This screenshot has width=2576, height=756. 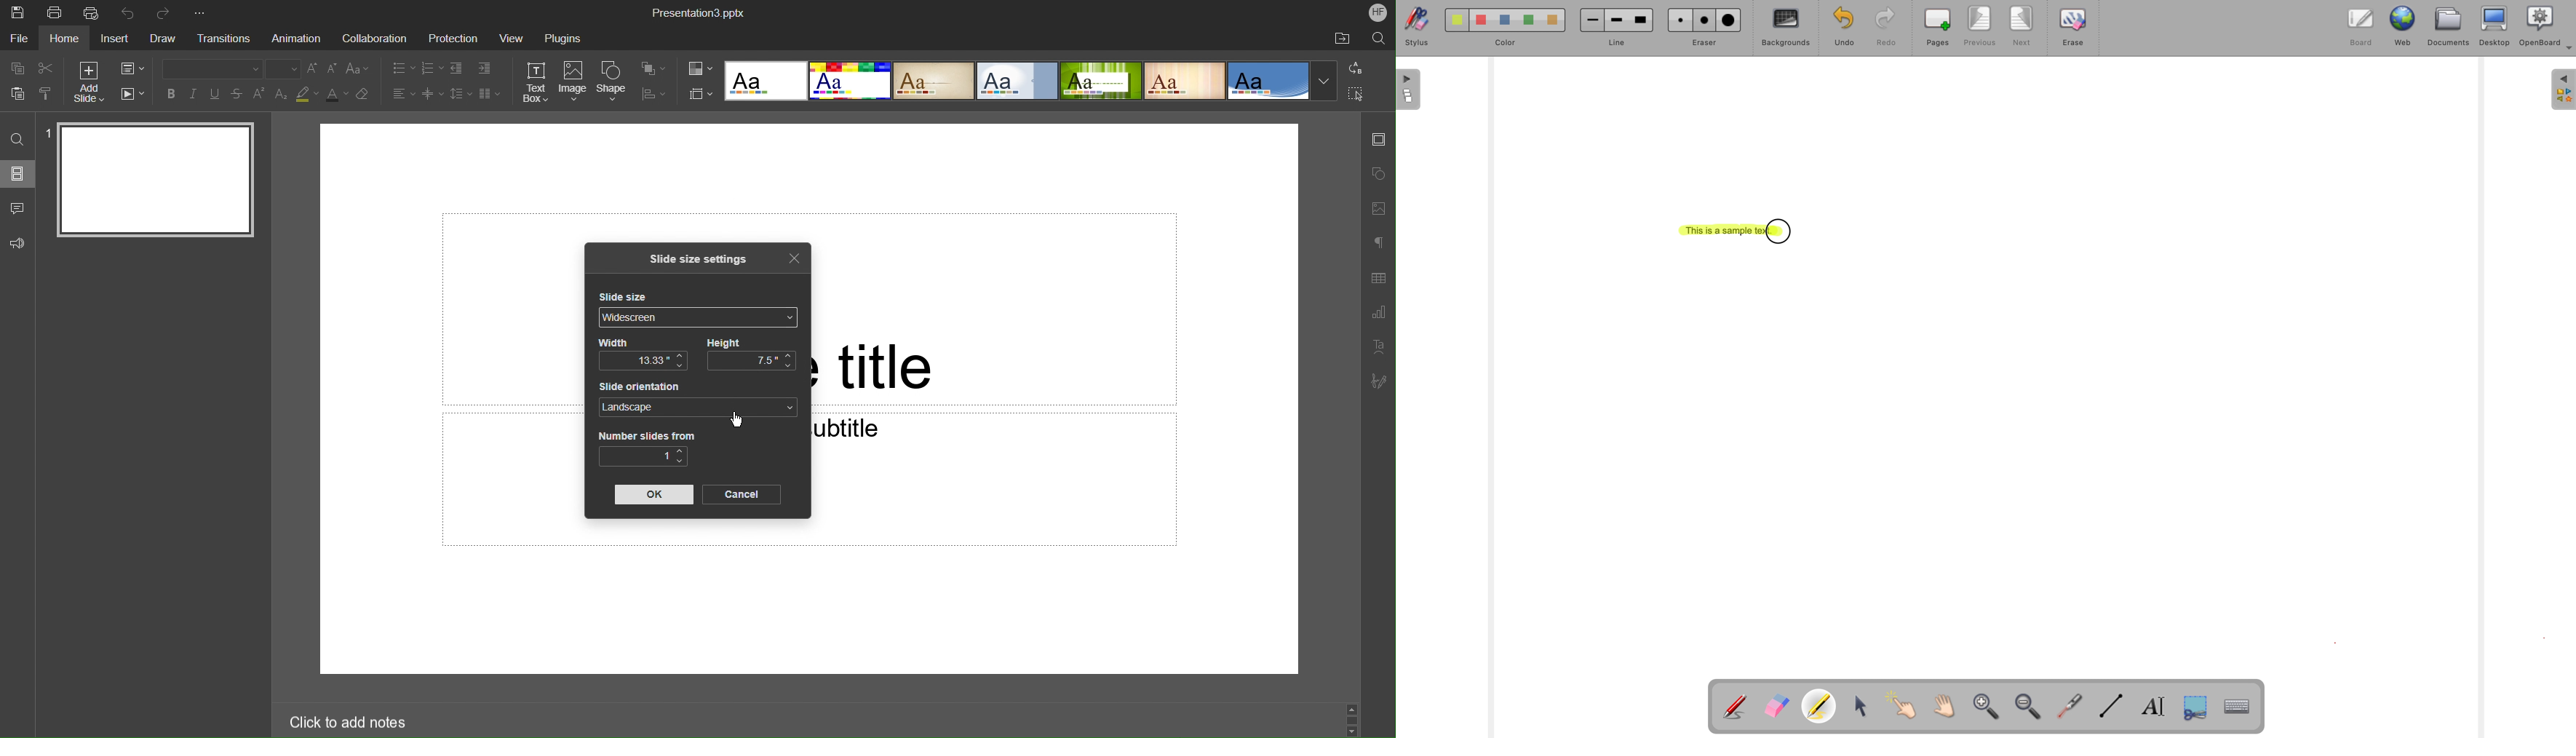 I want to click on Width, so click(x=612, y=342).